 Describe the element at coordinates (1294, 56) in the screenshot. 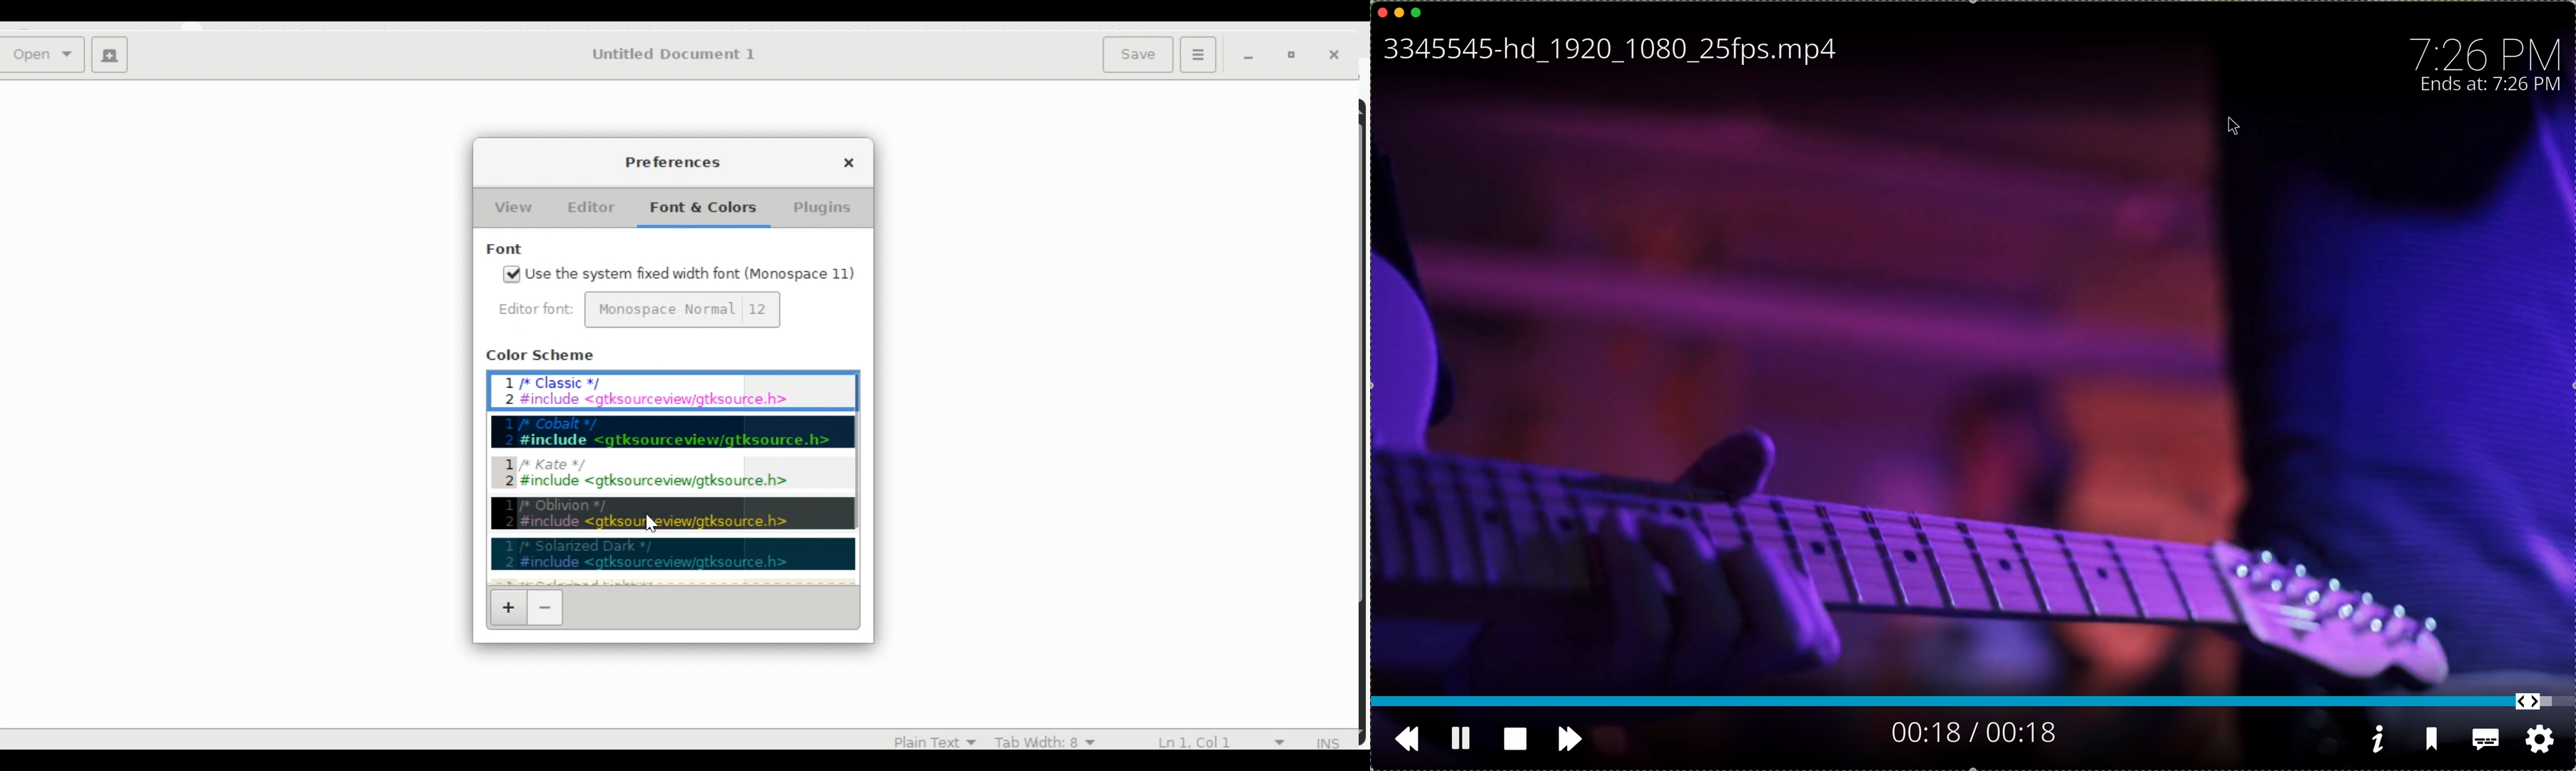

I see `Restore` at that location.